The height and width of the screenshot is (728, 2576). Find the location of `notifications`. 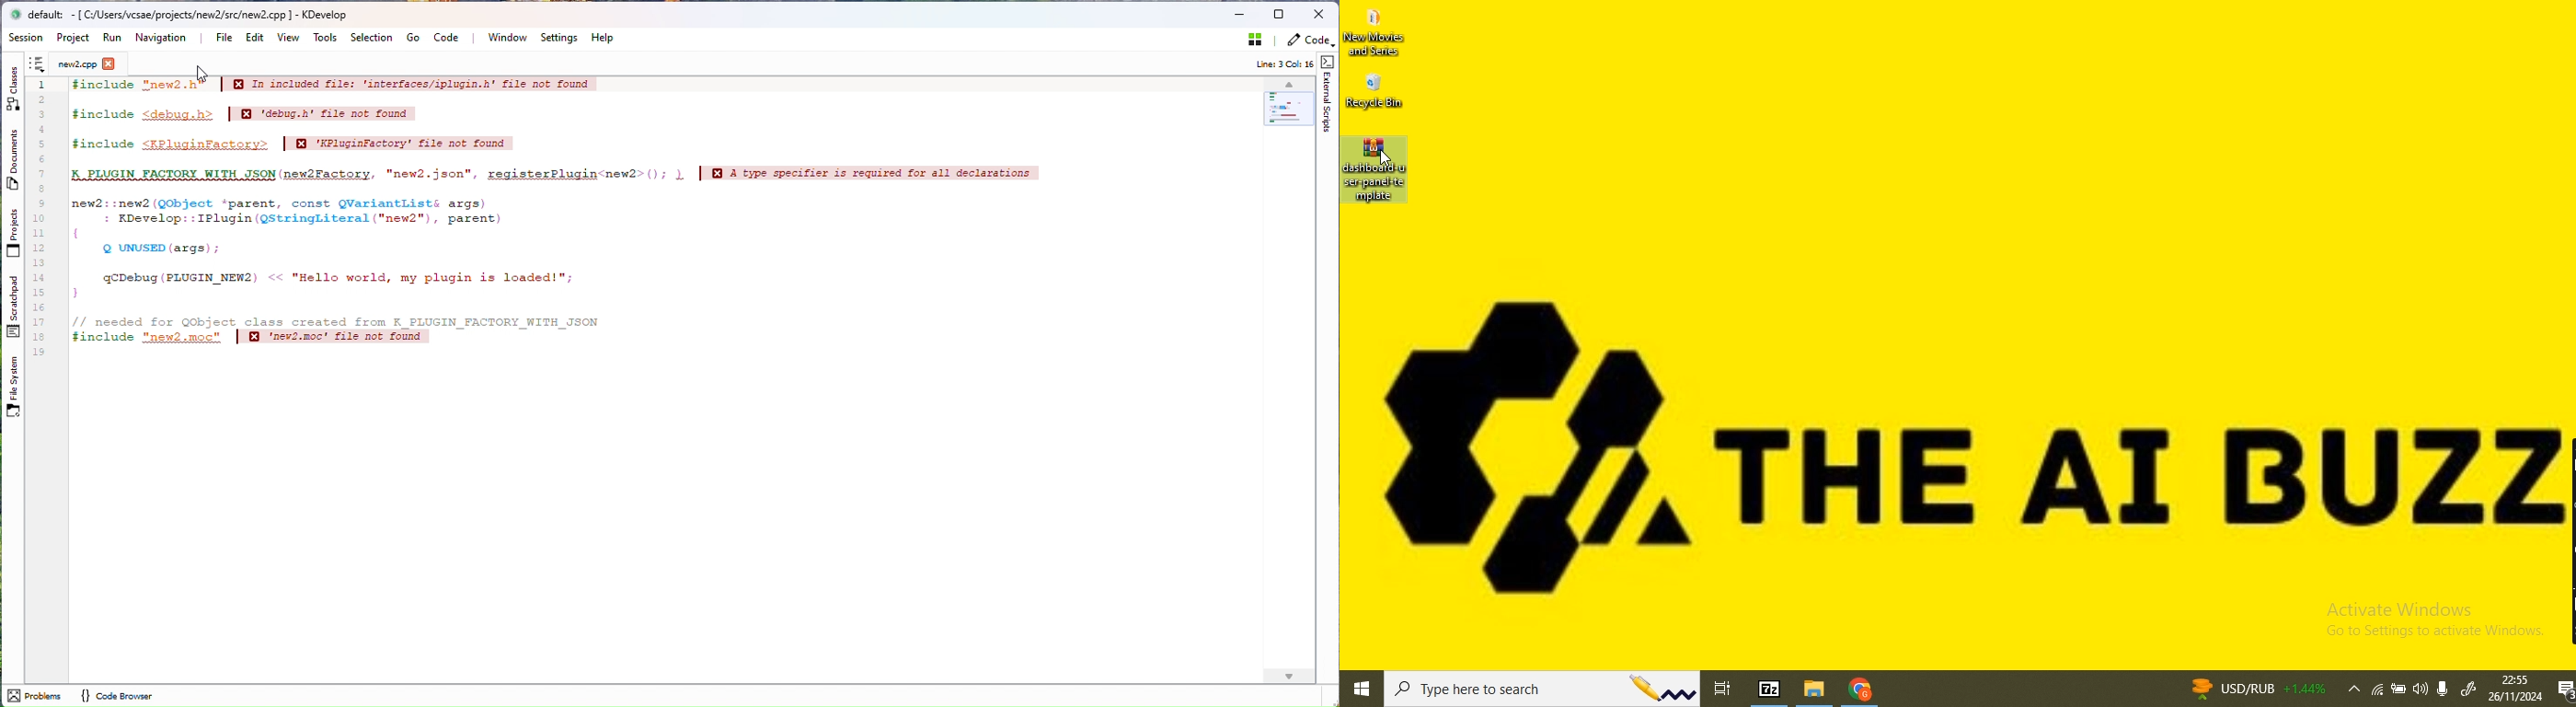

notifications is located at coordinates (2563, 690).